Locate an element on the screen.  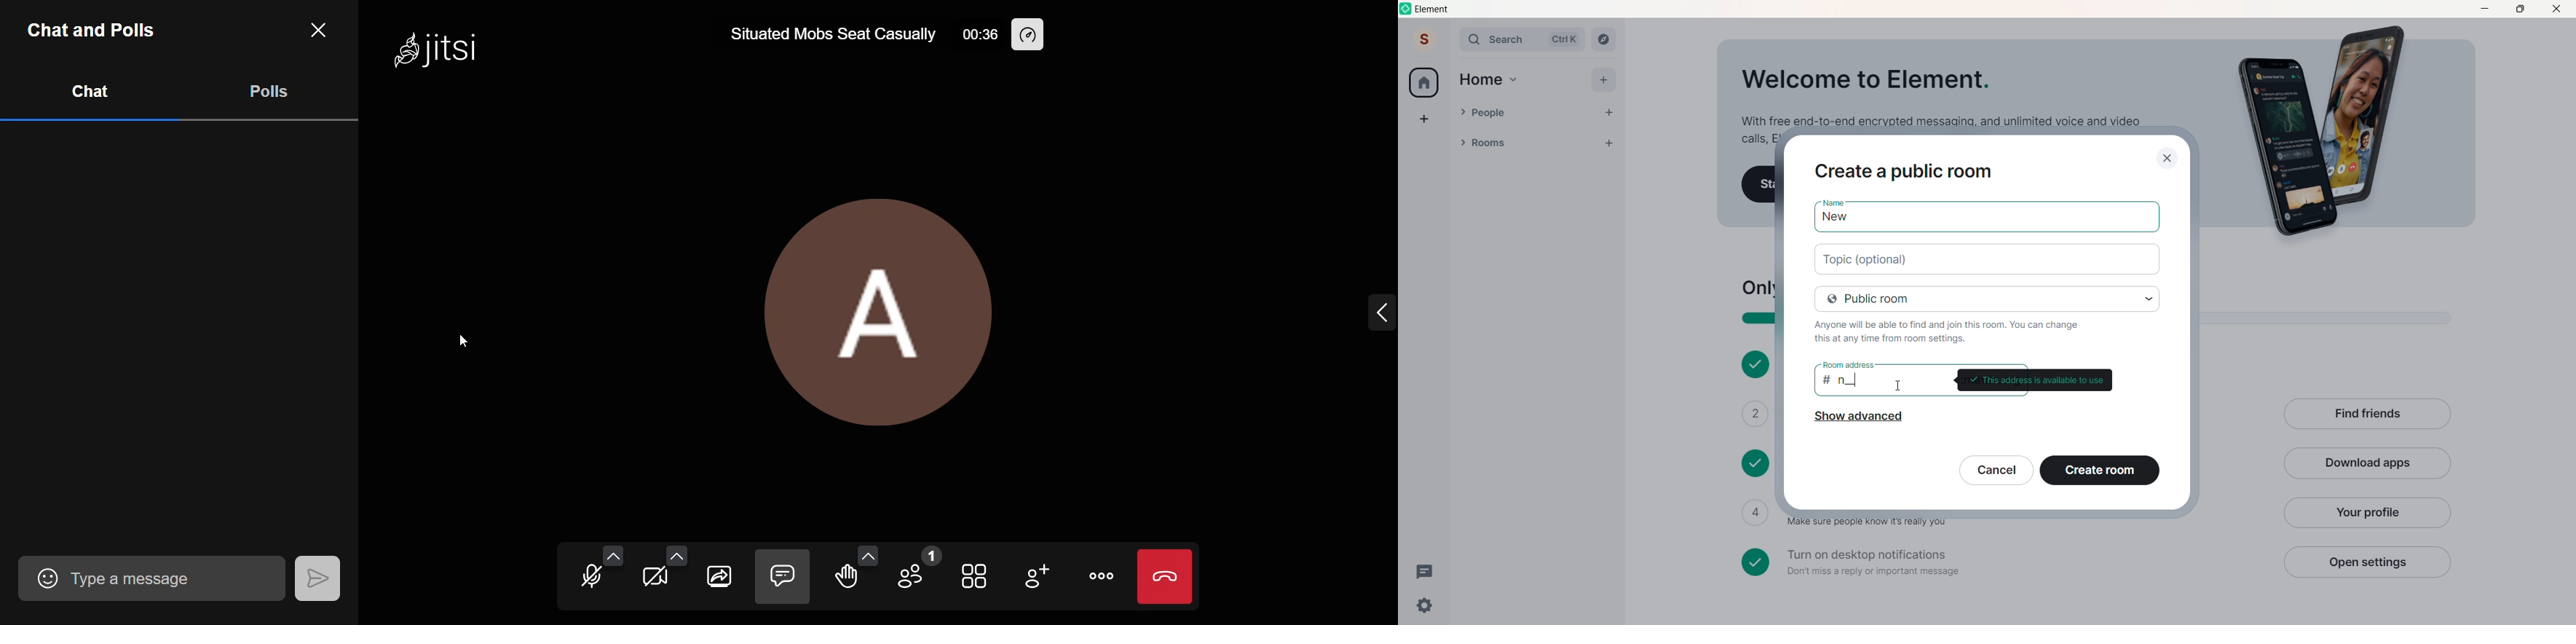
Logo is located at coordinates (1407, 9).